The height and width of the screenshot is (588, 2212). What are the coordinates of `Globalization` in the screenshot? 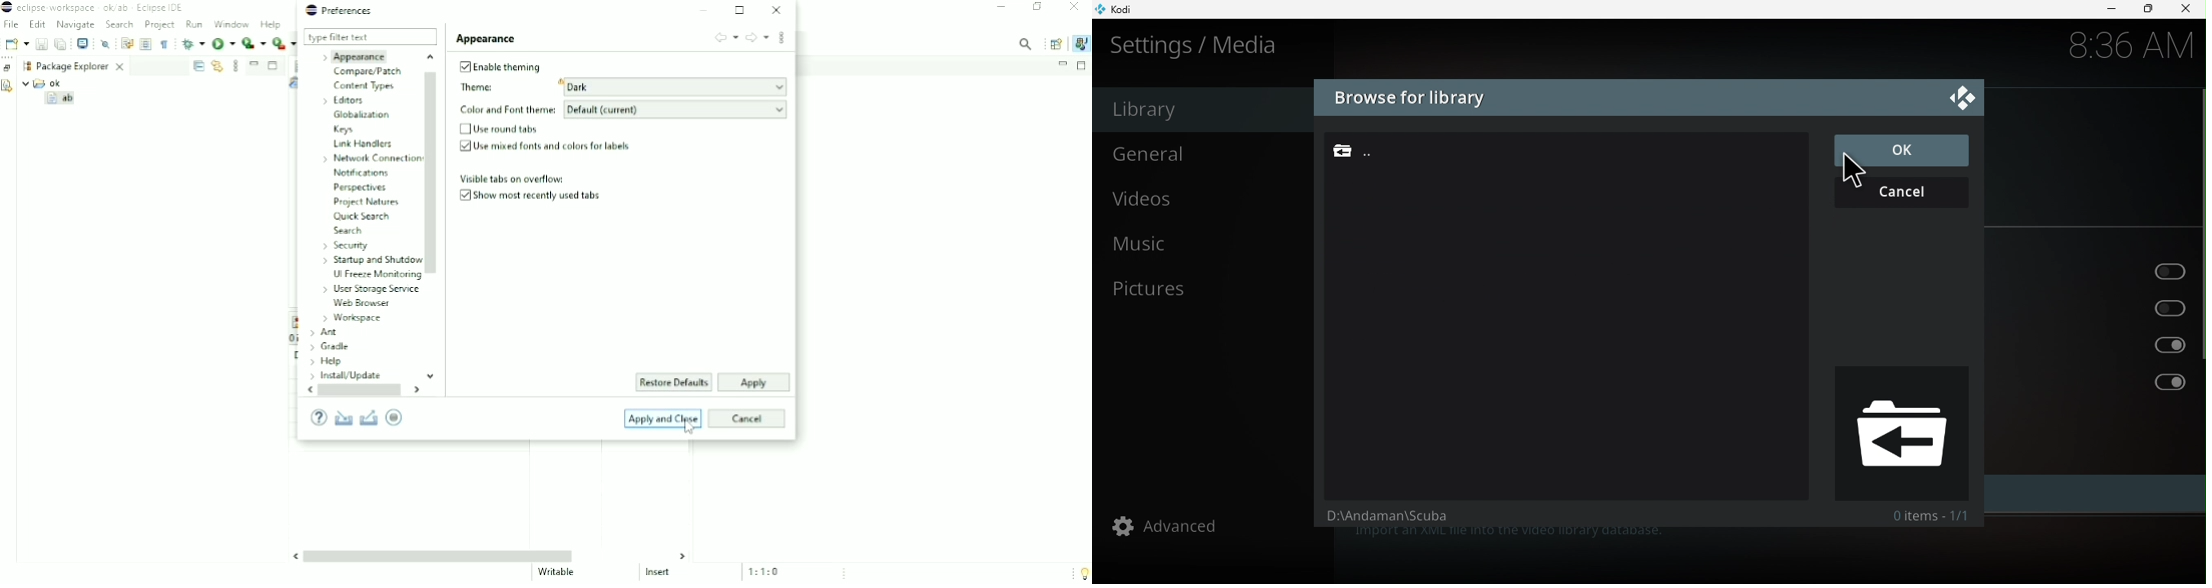 It's located at (362, 114).